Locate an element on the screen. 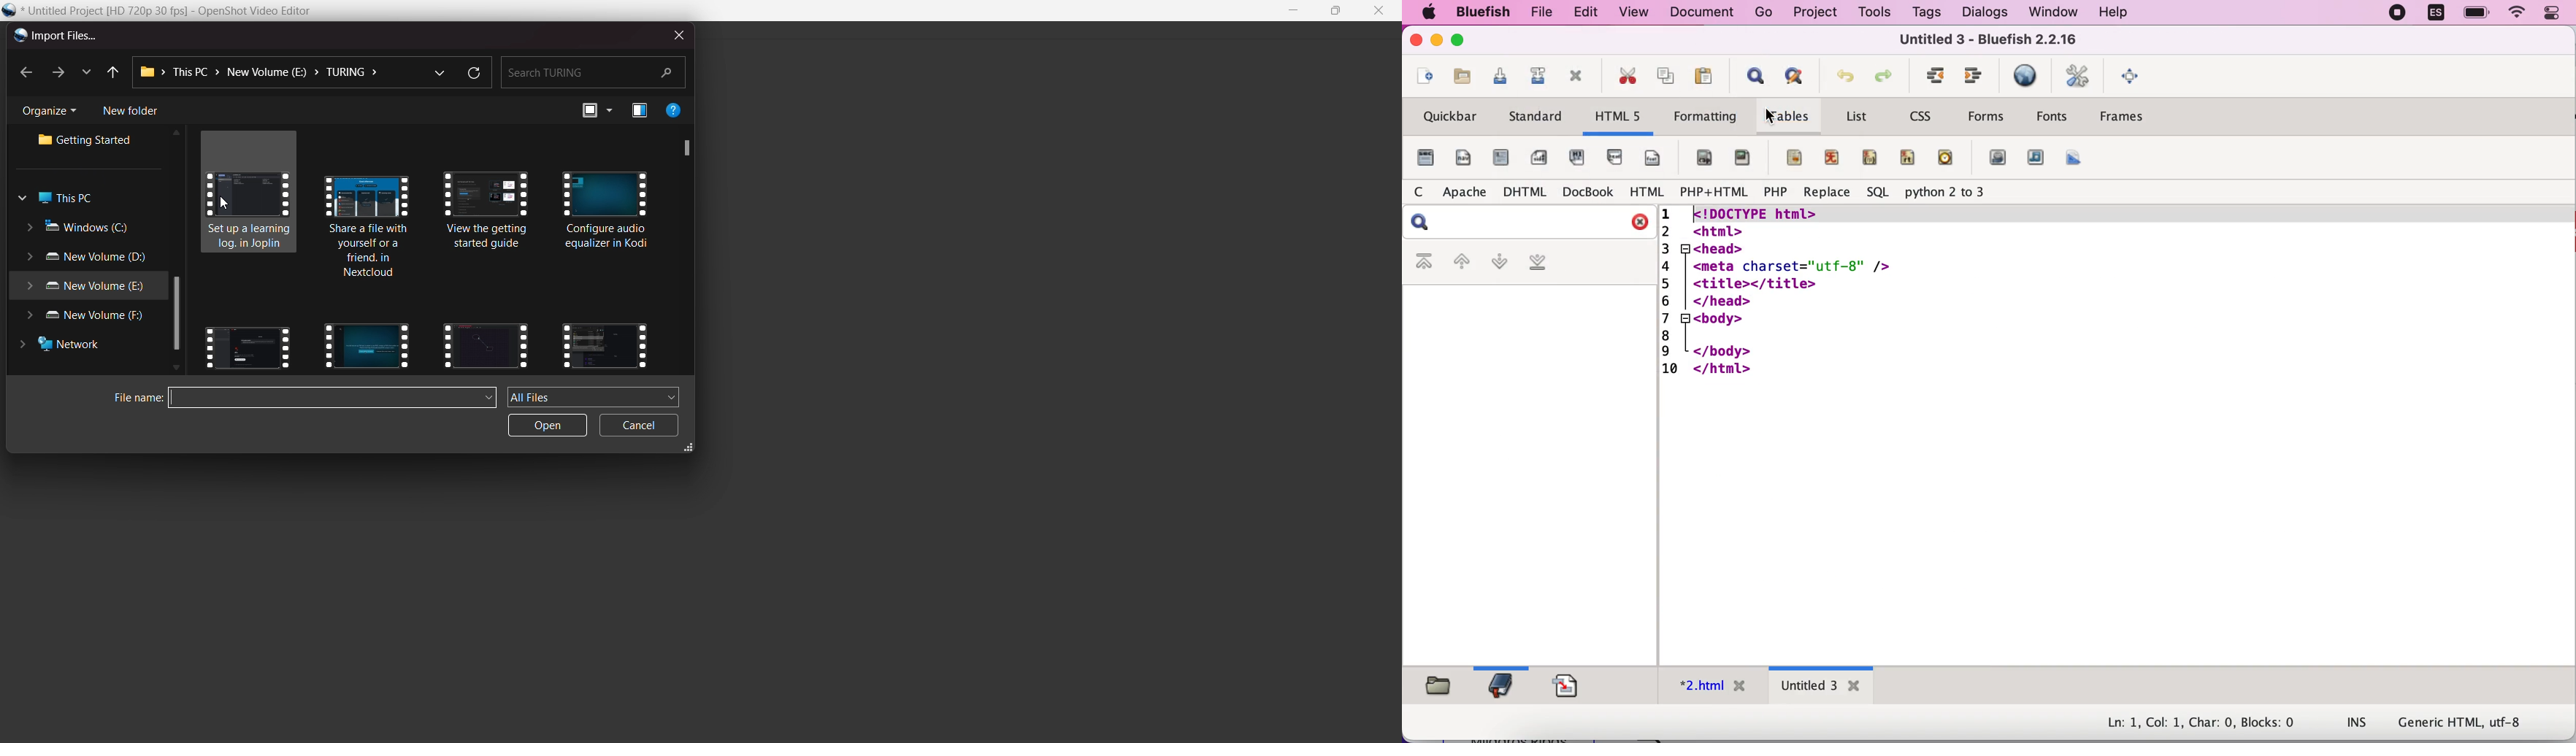 The height and width of the screenshot is (756, 2576). section is located at coordinates (1424, 158).